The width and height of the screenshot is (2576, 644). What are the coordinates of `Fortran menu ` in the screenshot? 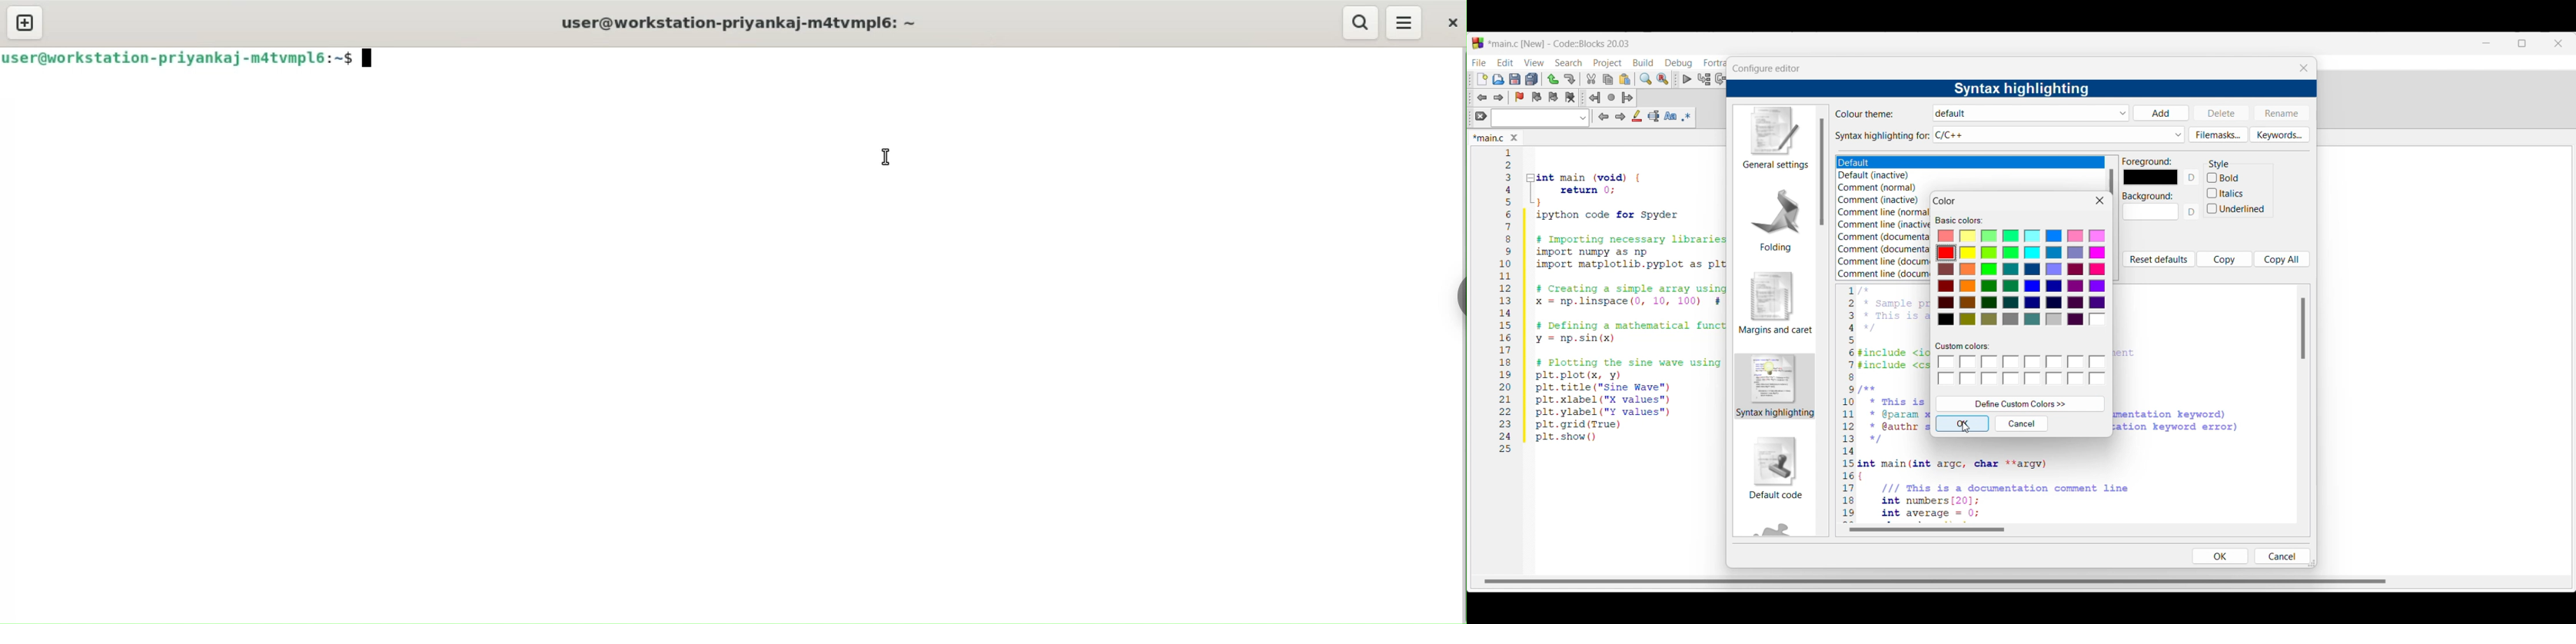 It's located at (1715, 63).